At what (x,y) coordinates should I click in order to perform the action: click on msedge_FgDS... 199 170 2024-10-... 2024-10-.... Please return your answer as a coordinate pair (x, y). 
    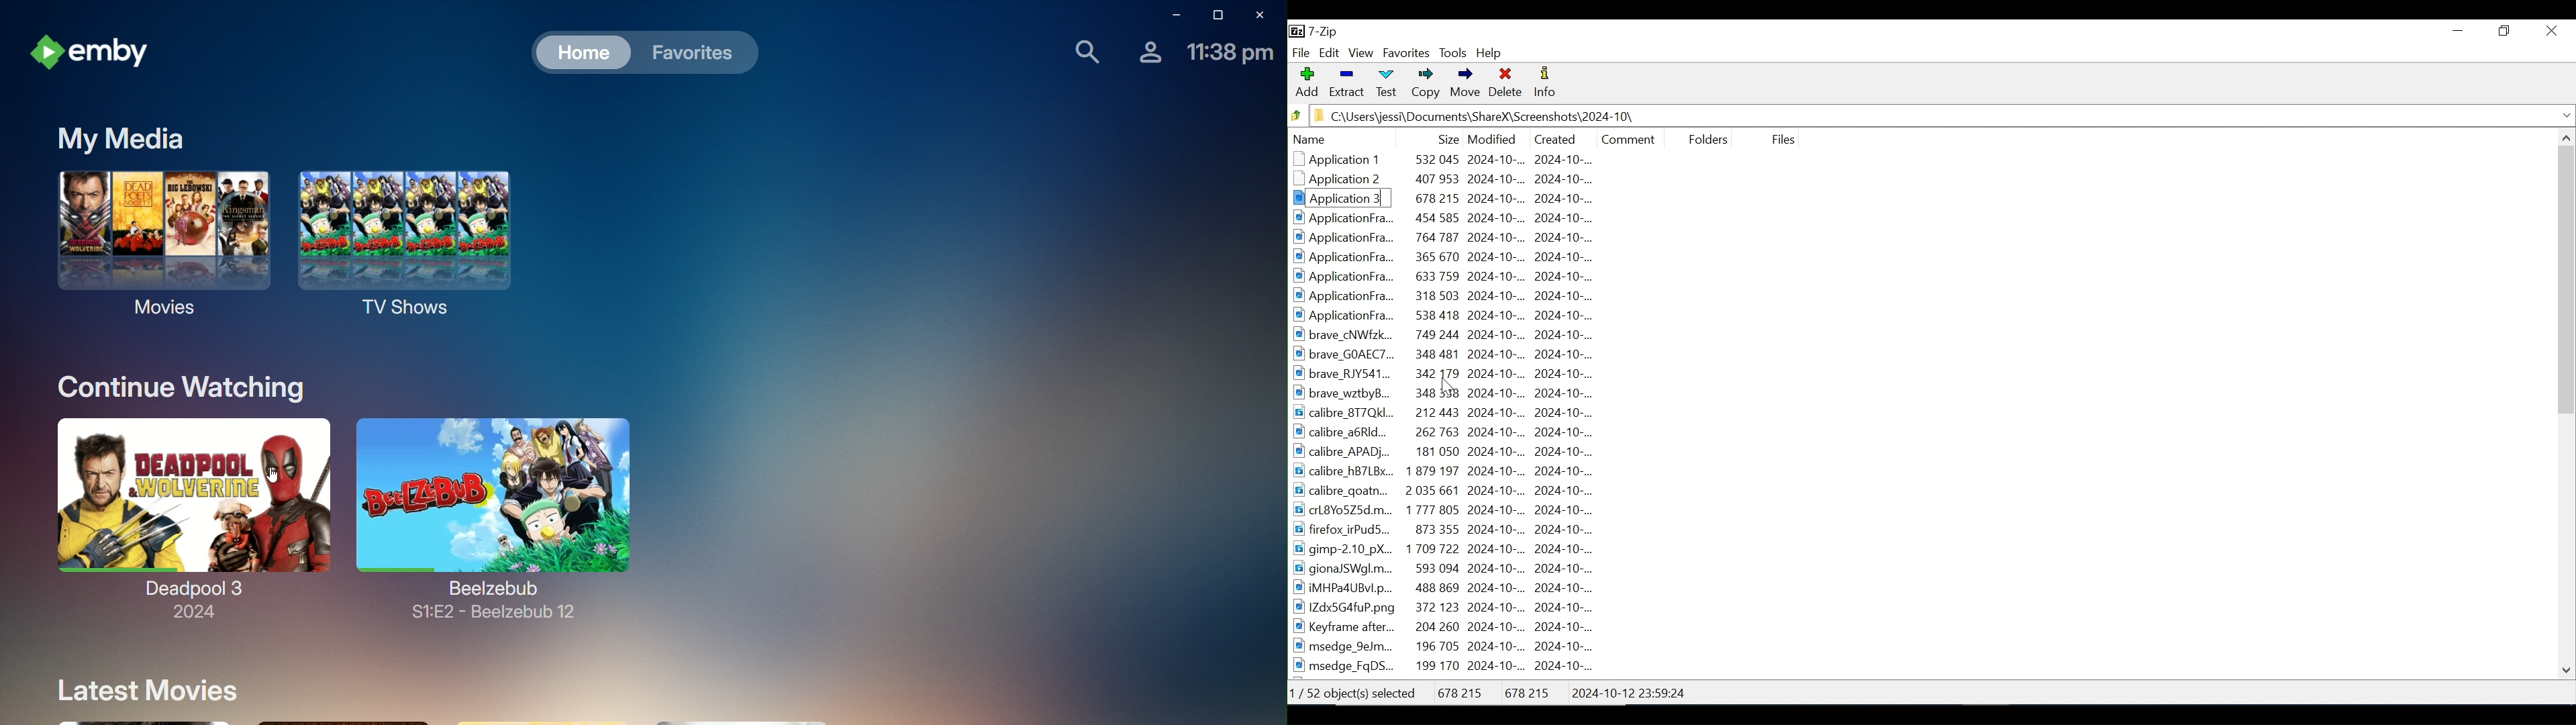
    Looking at the image, I should click on (1445, 667).